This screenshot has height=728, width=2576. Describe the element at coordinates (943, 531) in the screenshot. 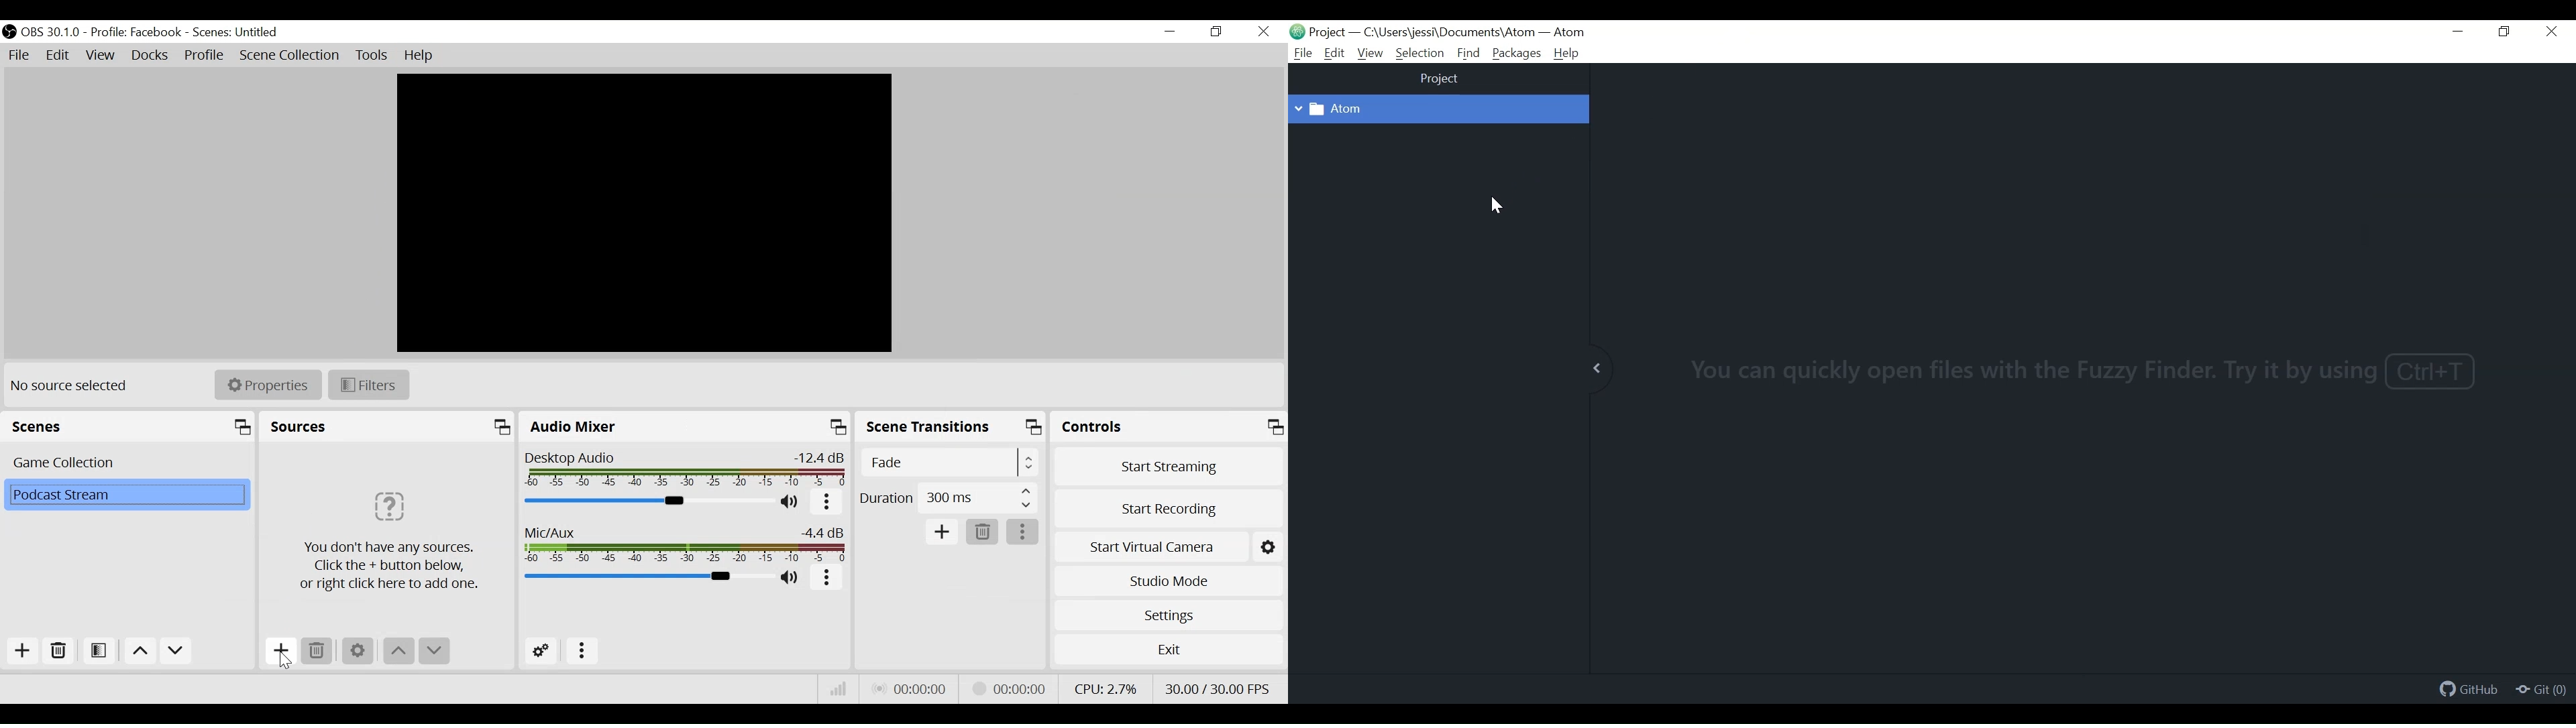

I see `Add` at that location.